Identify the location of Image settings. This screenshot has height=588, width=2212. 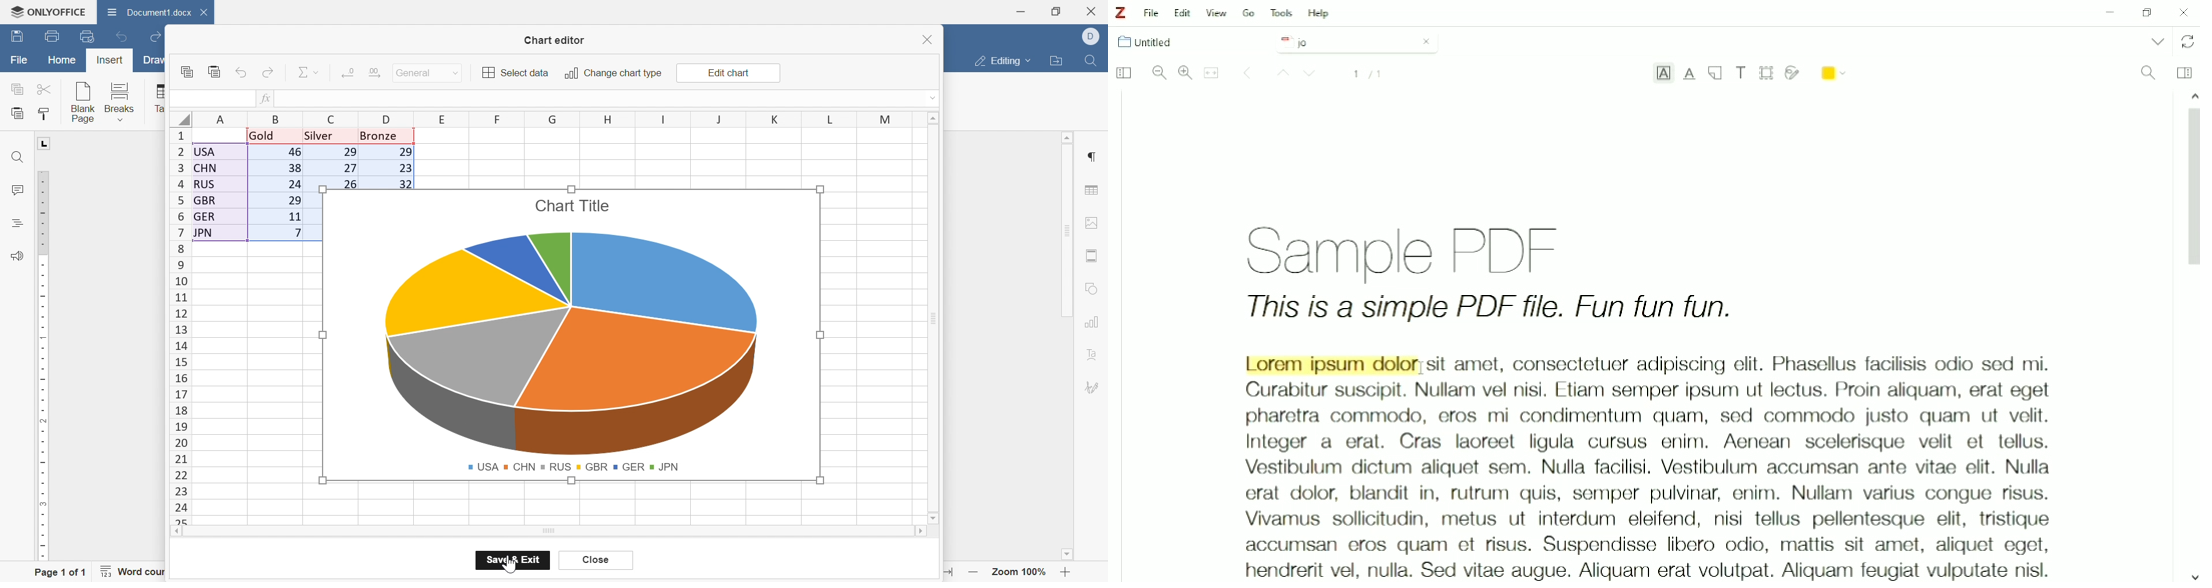
(1094, 222).